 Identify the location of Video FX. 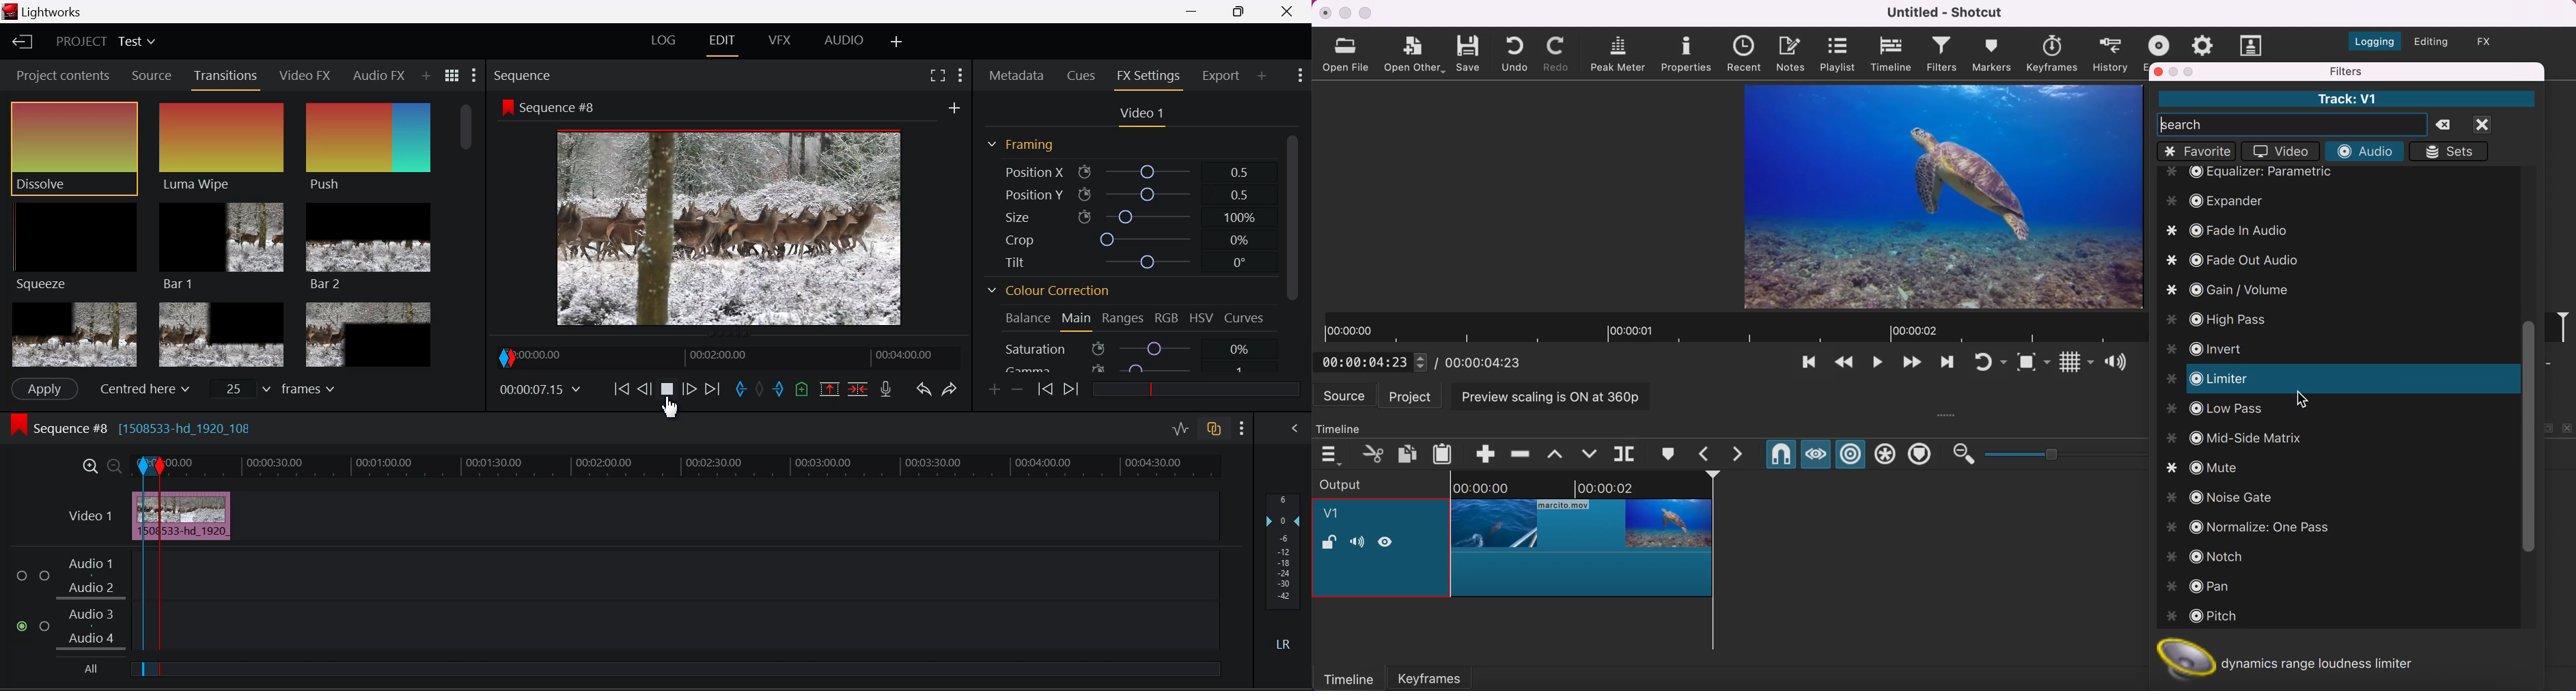
(306, 77).